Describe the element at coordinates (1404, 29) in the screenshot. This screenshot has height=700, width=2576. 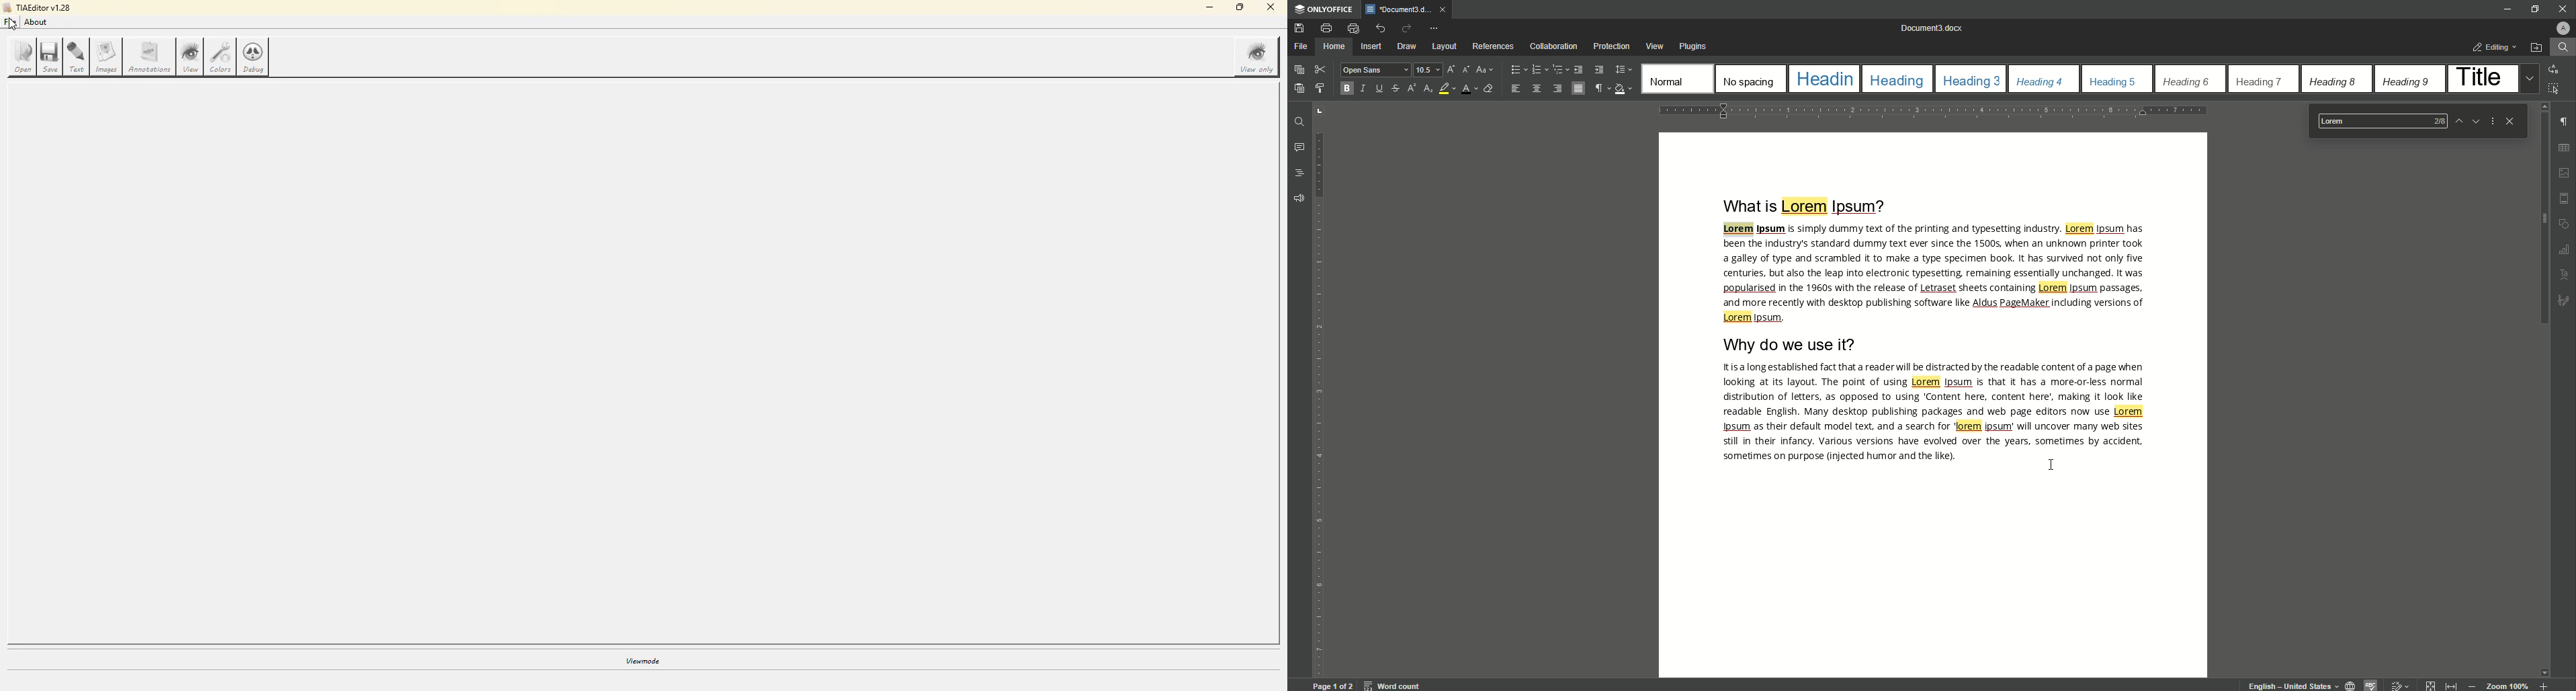
I see `Redo` at that location.